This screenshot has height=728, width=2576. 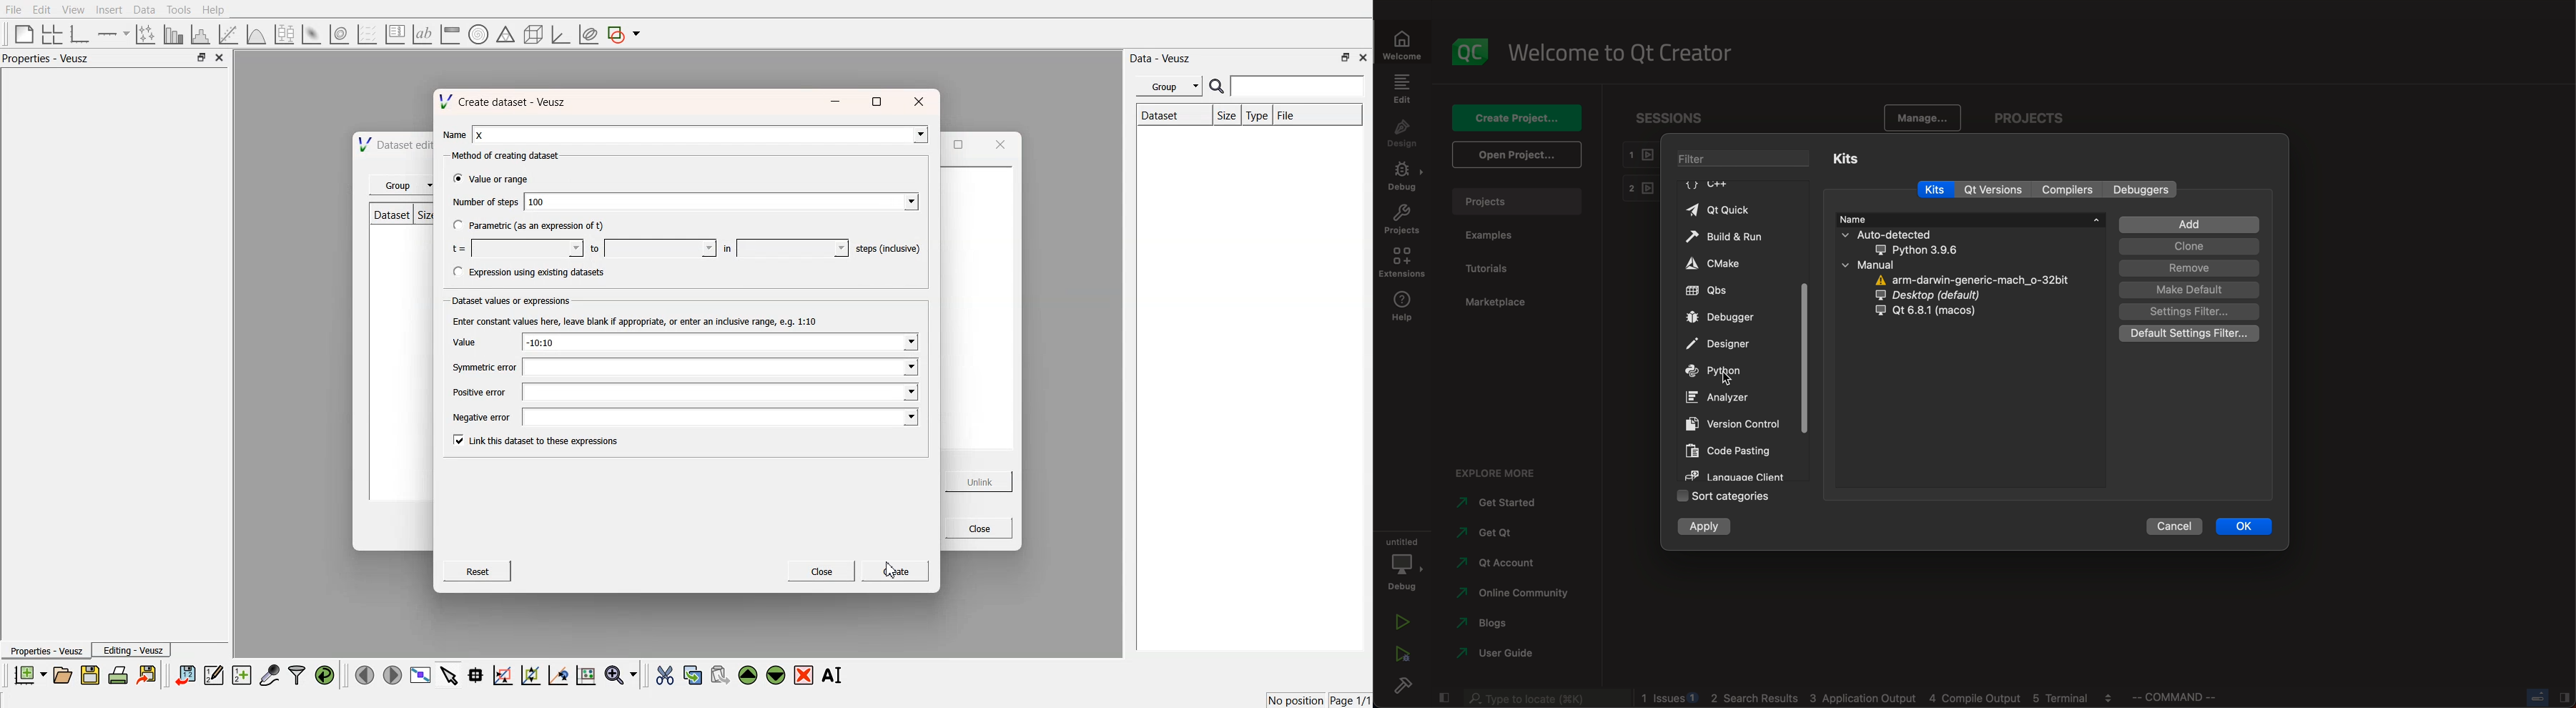 I want to click on debug, so click(x=1405, y=564).